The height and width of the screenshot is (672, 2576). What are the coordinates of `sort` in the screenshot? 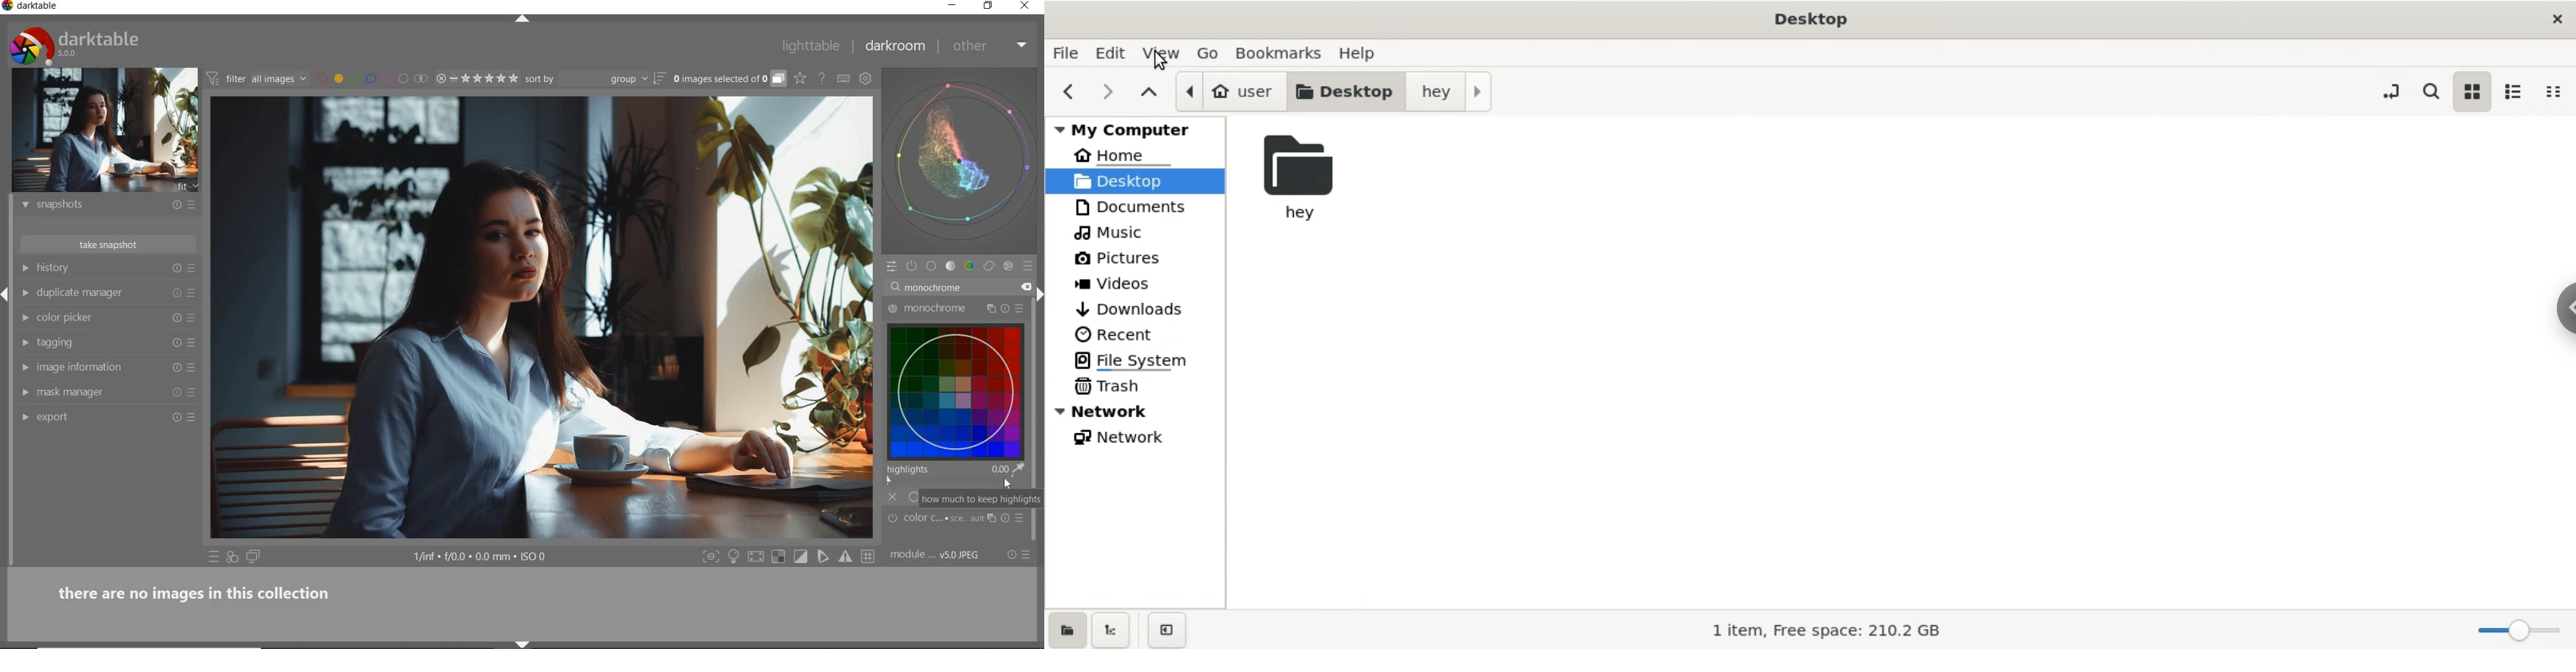 It's located at (595, 79).